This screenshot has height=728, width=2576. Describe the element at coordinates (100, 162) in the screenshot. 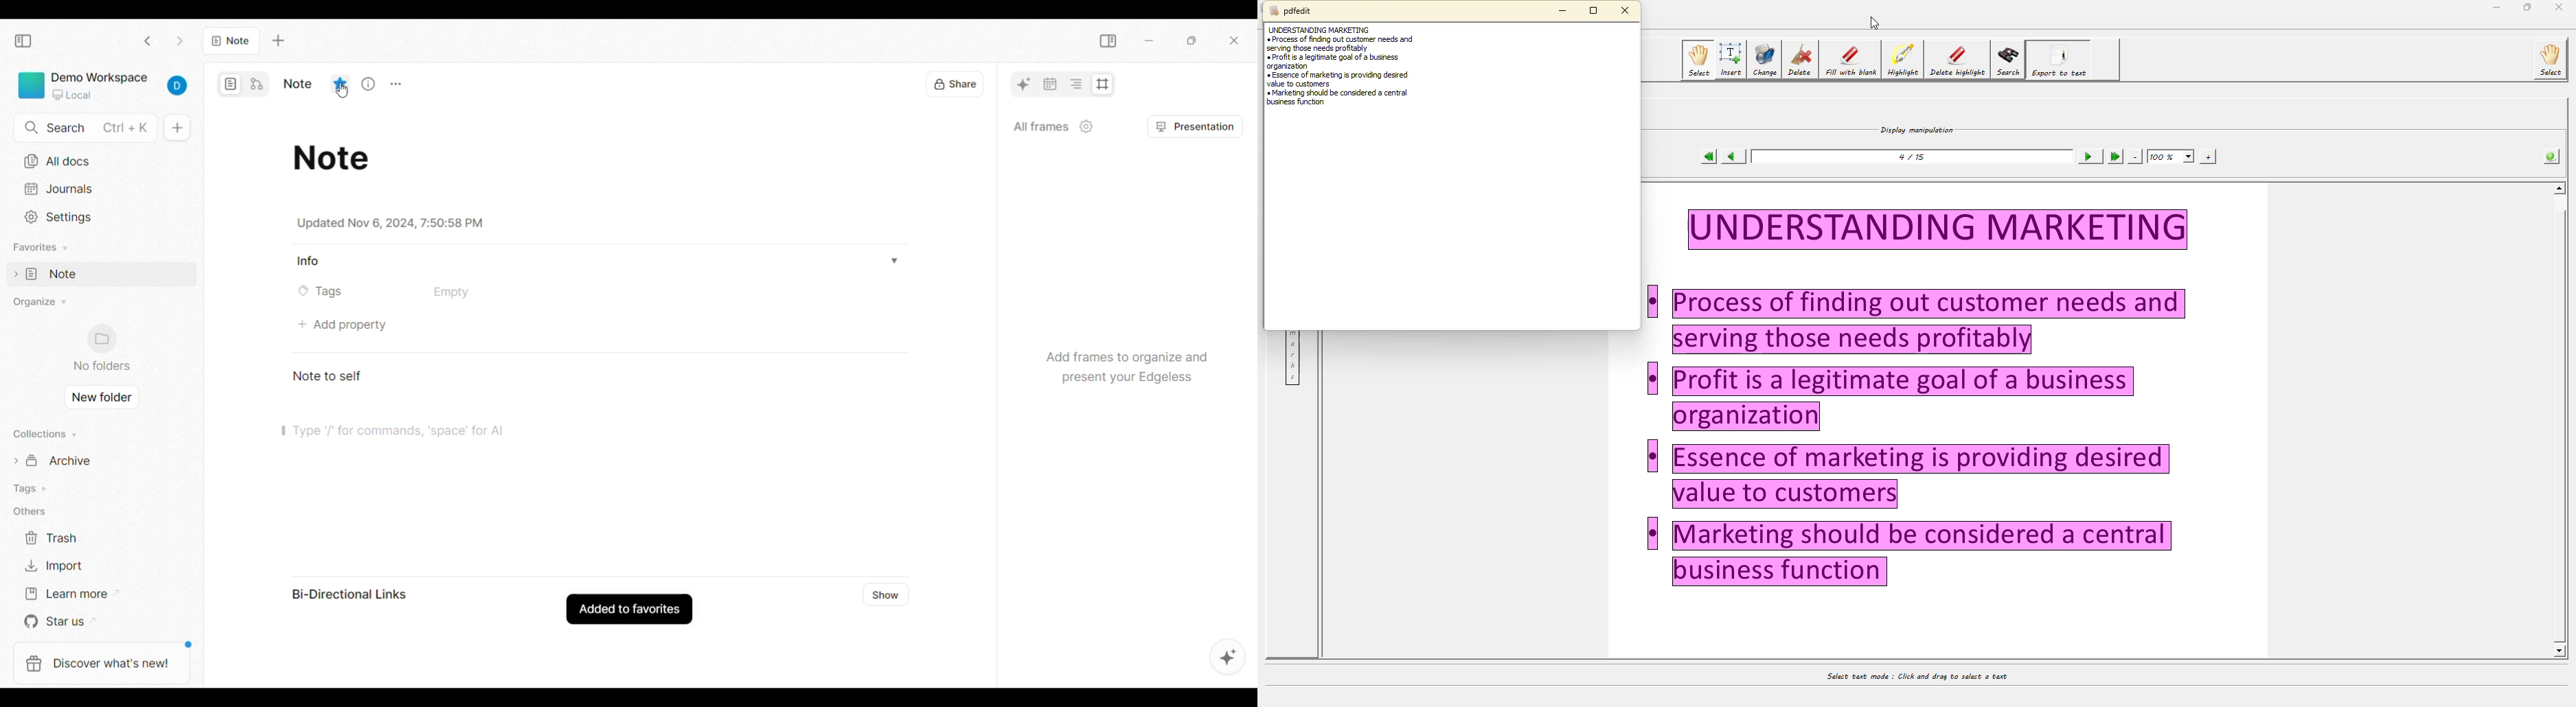

I see `All docs in software` at that location.